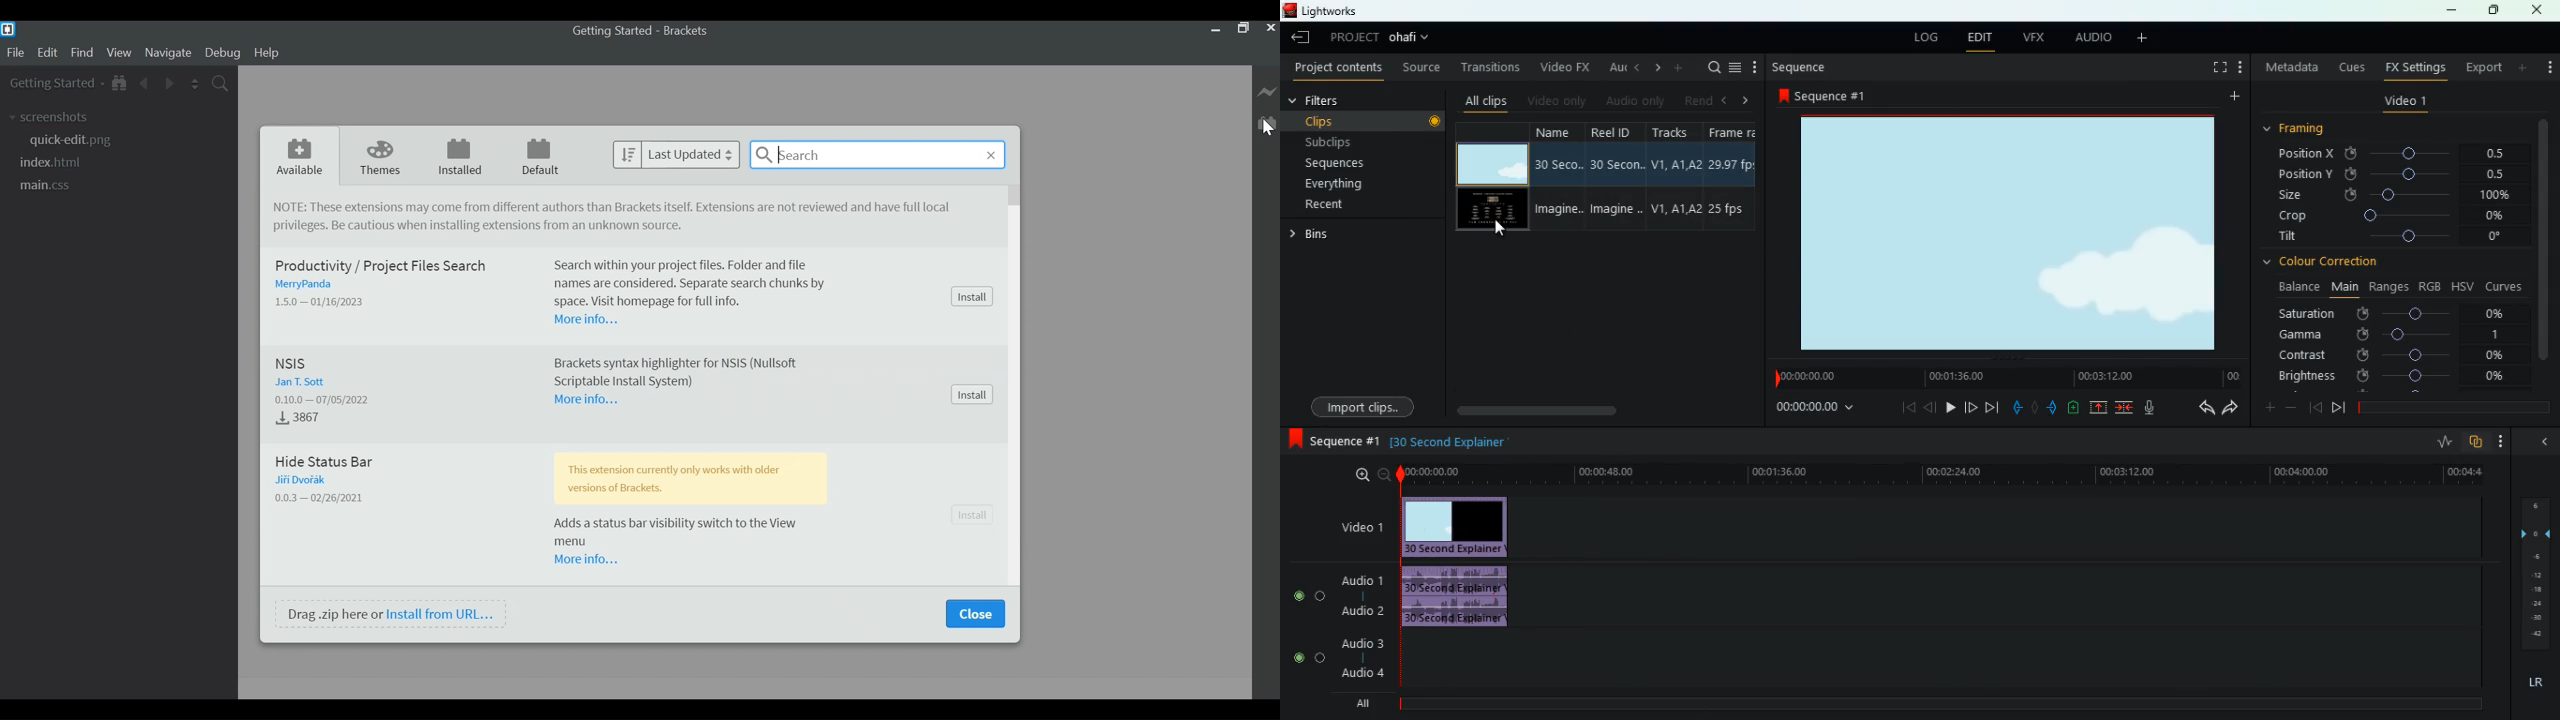 The height and width of the screenshot is (728, 2576). What do you see at coordinates (2243, 69) in the screenshot?
I see `more` at bounding box center [2243, 69].